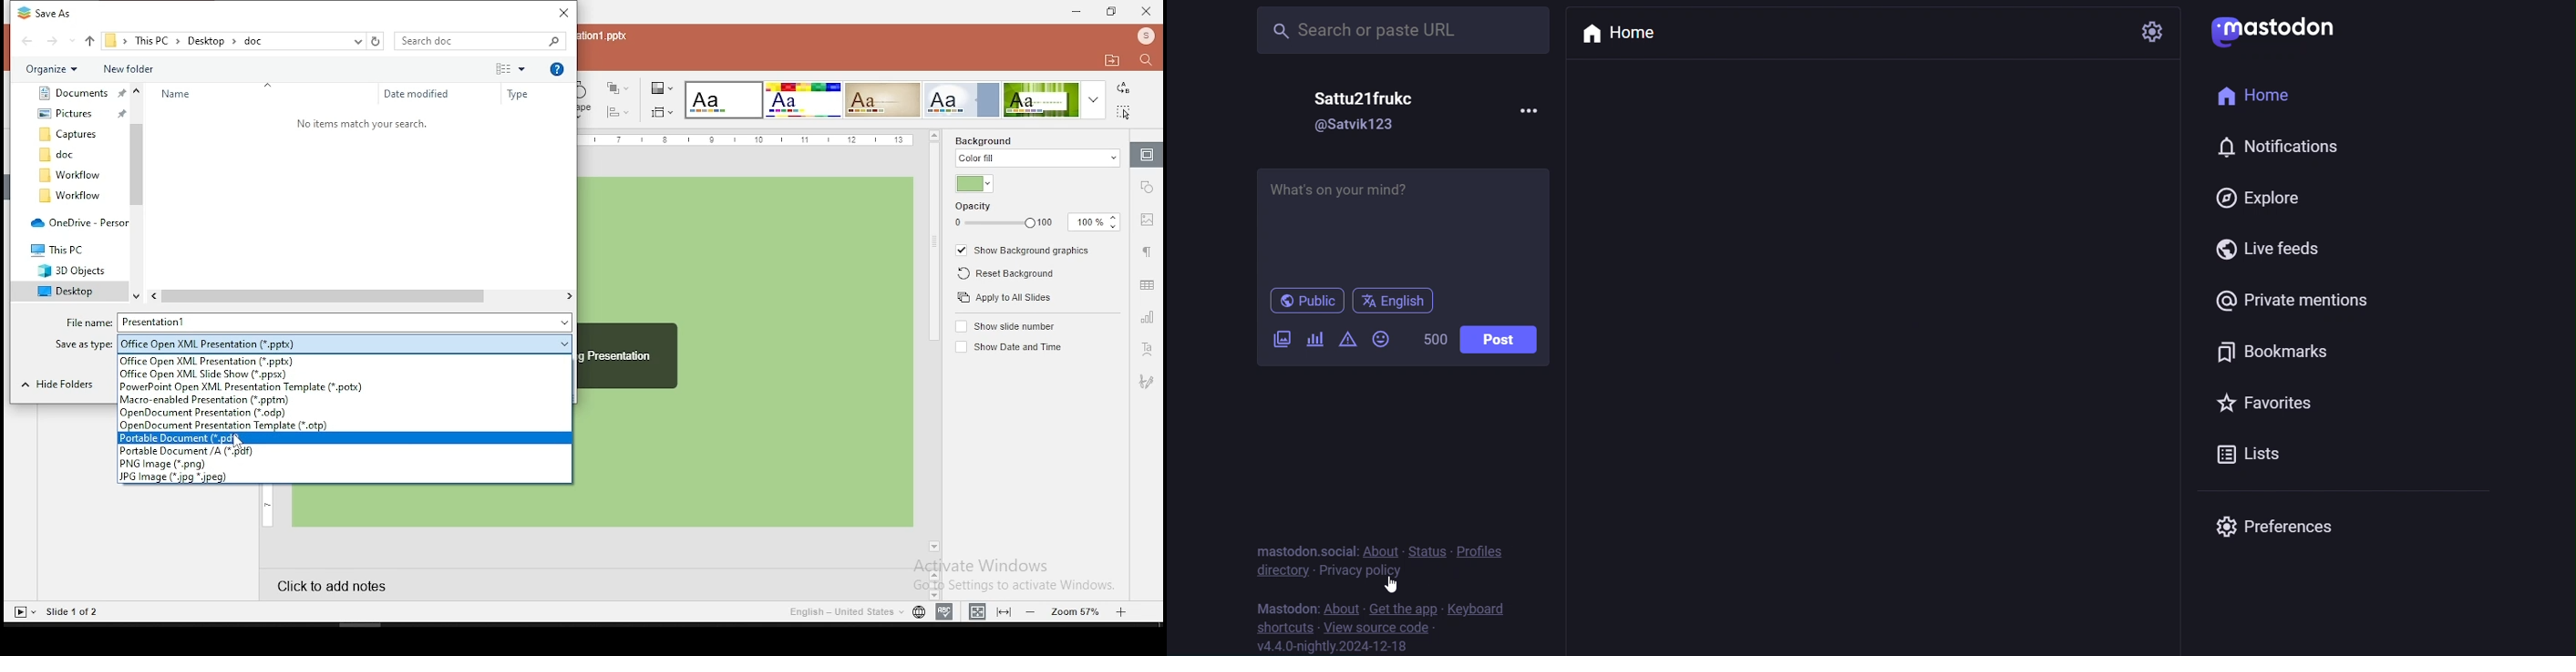  What do you see at coordinates (69, 155) in the screenshot?
I see `doc` at bounding box center [69, 155].